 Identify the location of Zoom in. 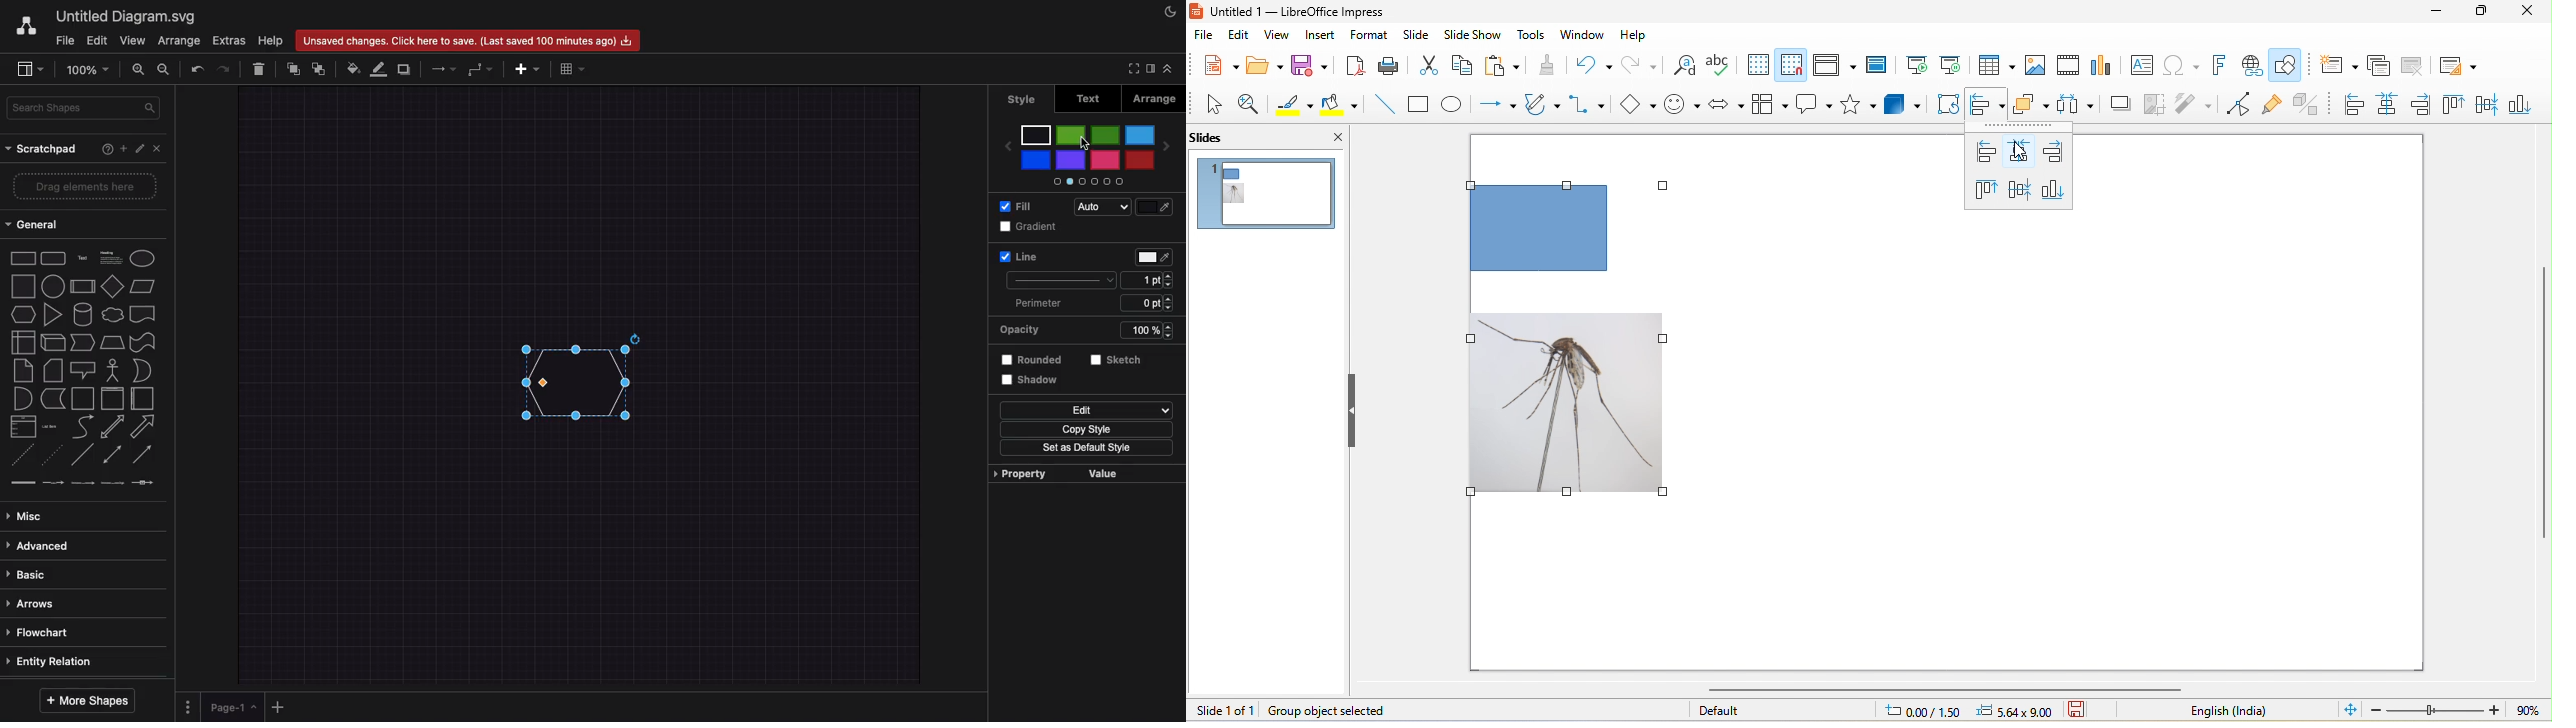
(139, 70).